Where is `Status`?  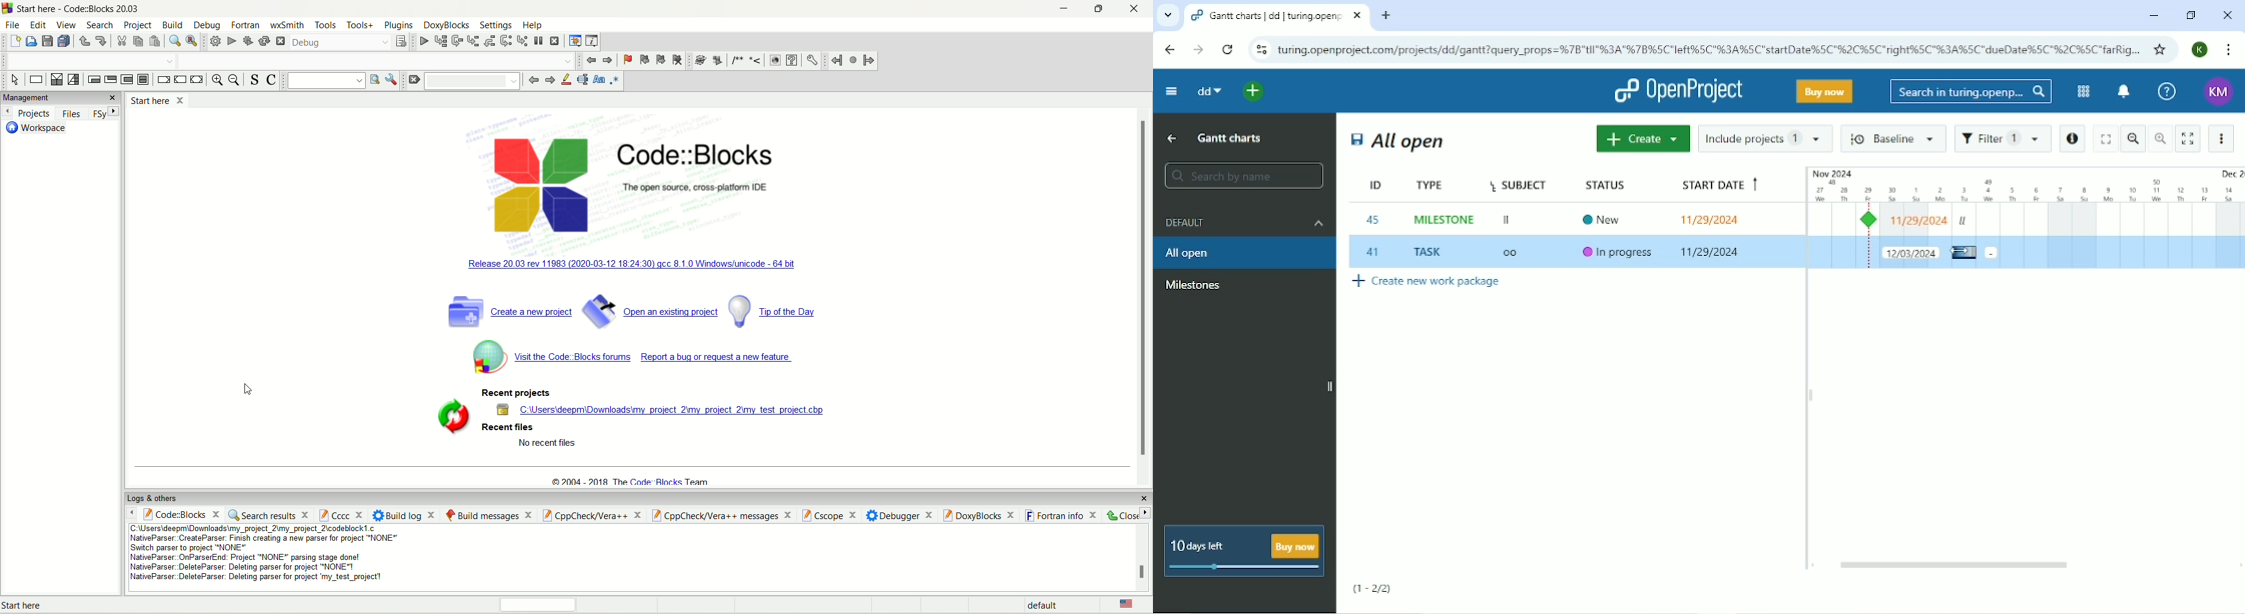
Status is located at coordinates (1610, 185).